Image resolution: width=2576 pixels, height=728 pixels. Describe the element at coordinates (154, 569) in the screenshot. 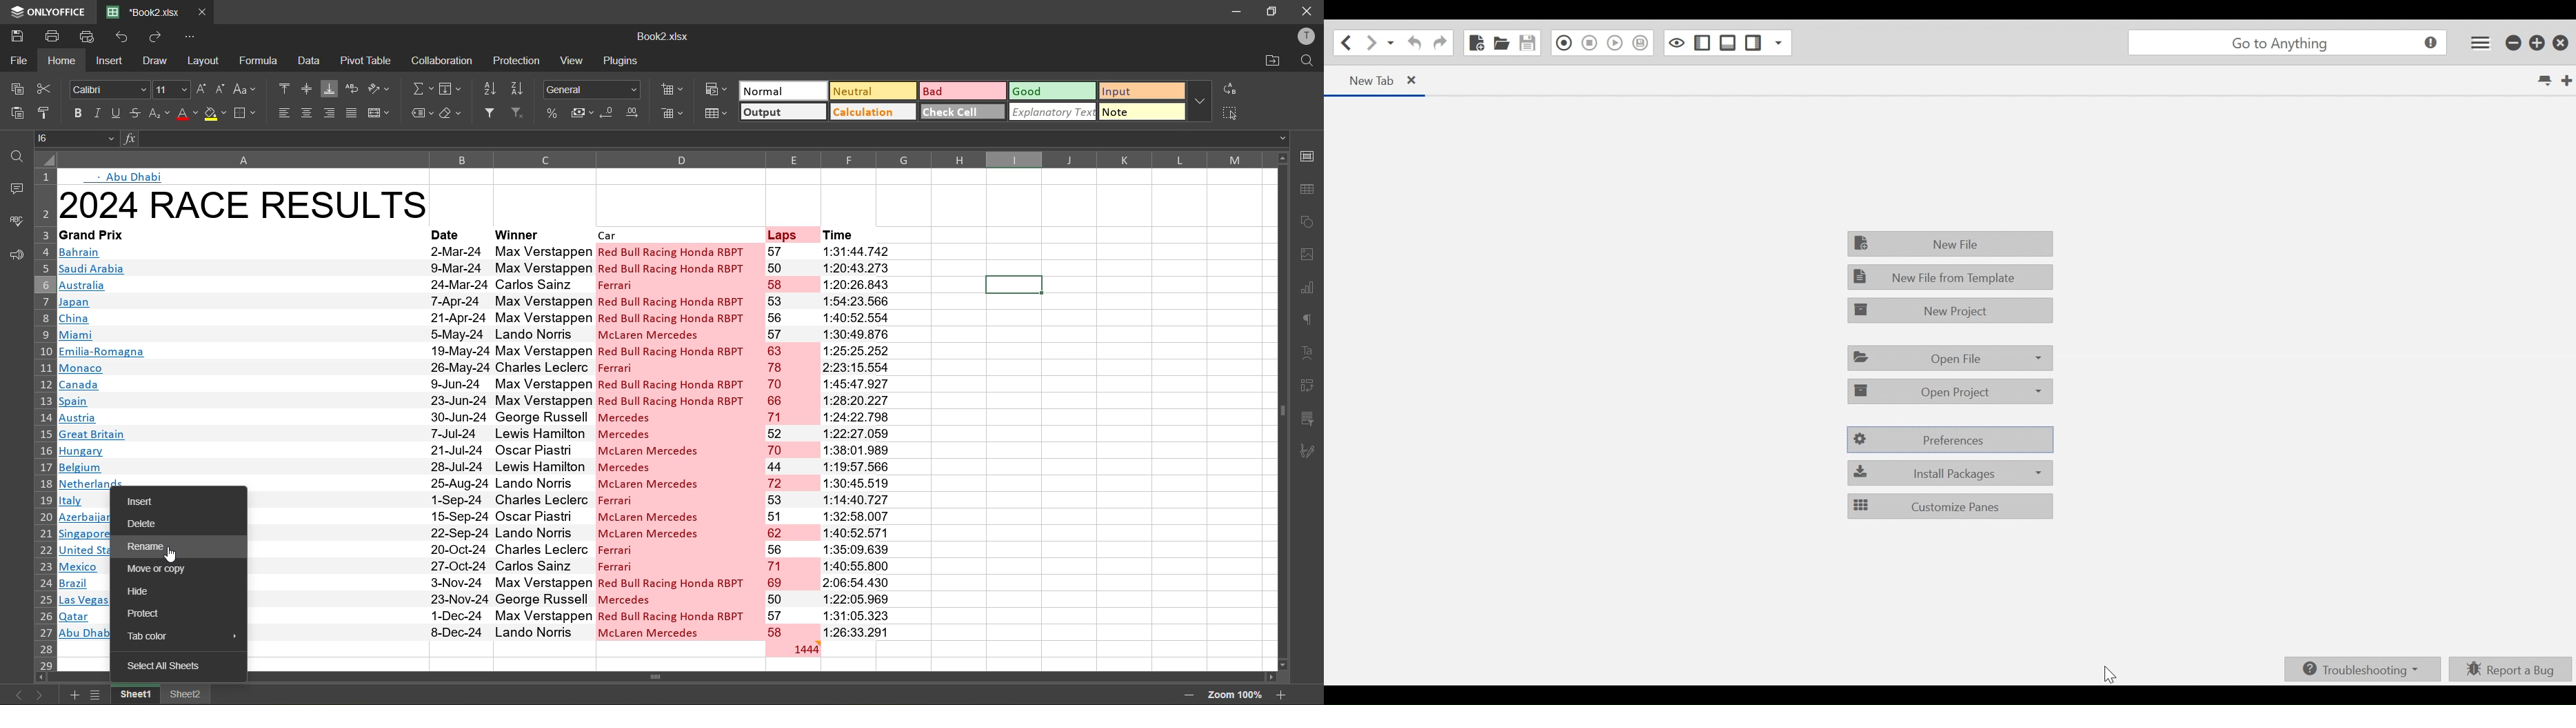

I see `move or copy` at that location.